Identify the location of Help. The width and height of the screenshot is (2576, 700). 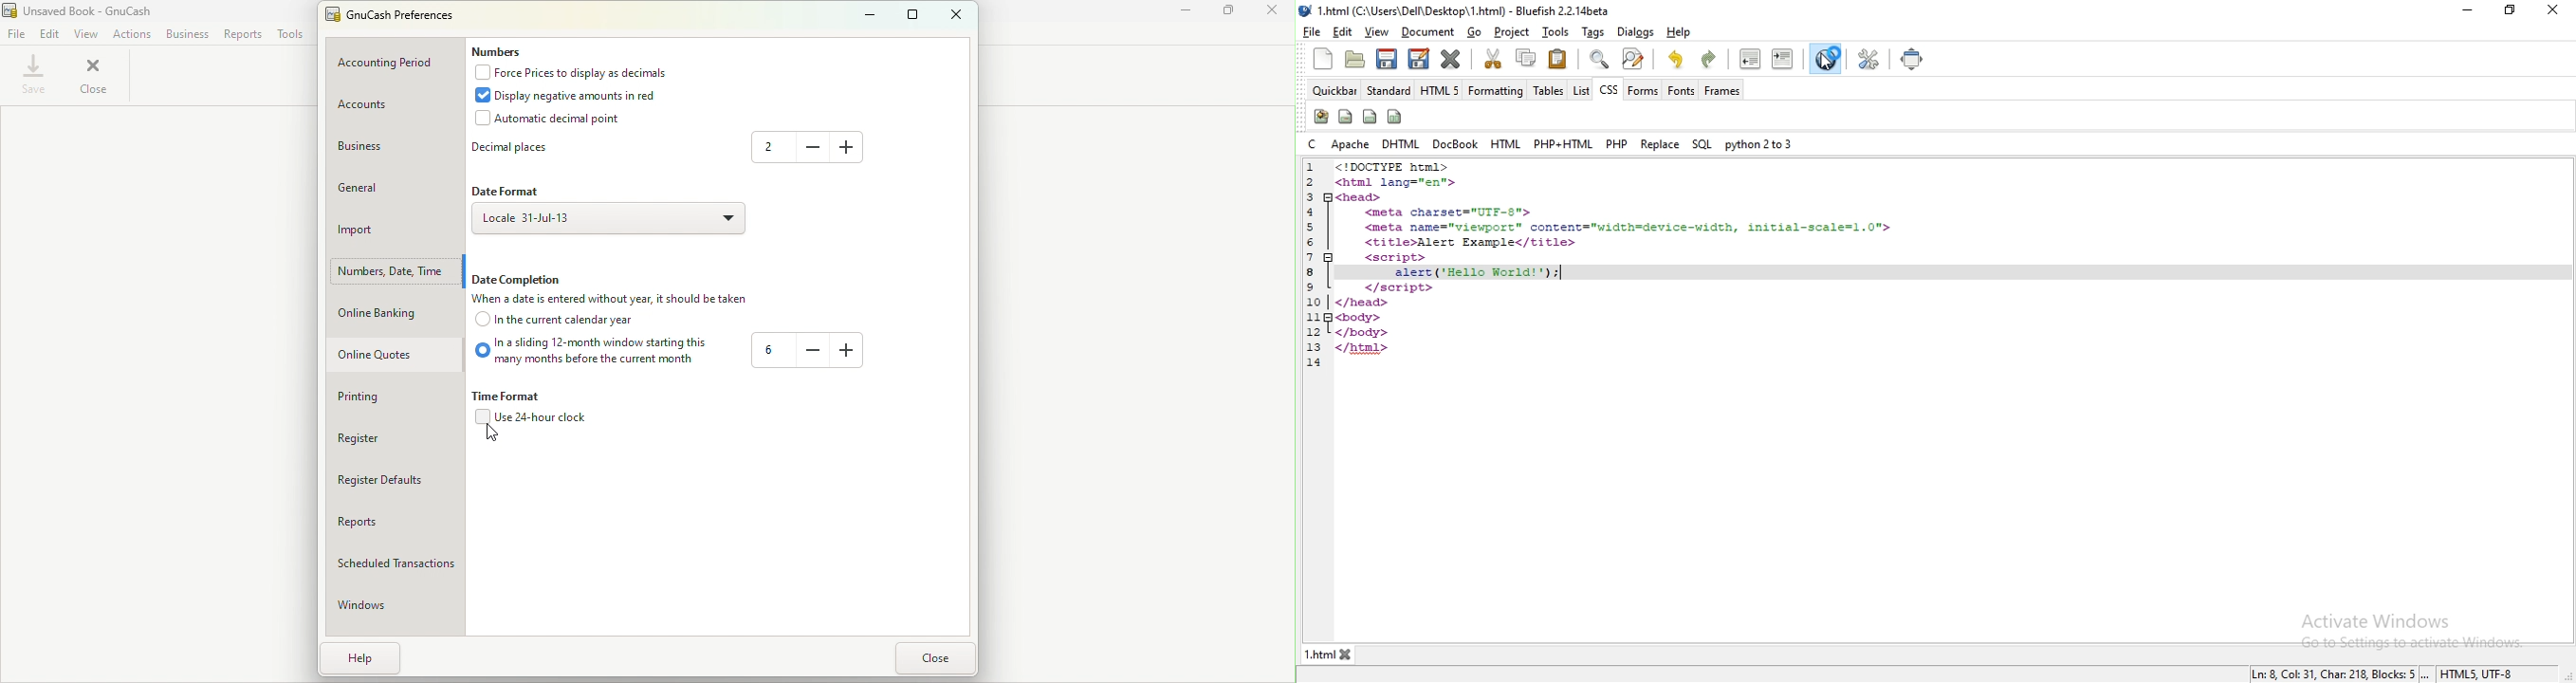
(364, 658).